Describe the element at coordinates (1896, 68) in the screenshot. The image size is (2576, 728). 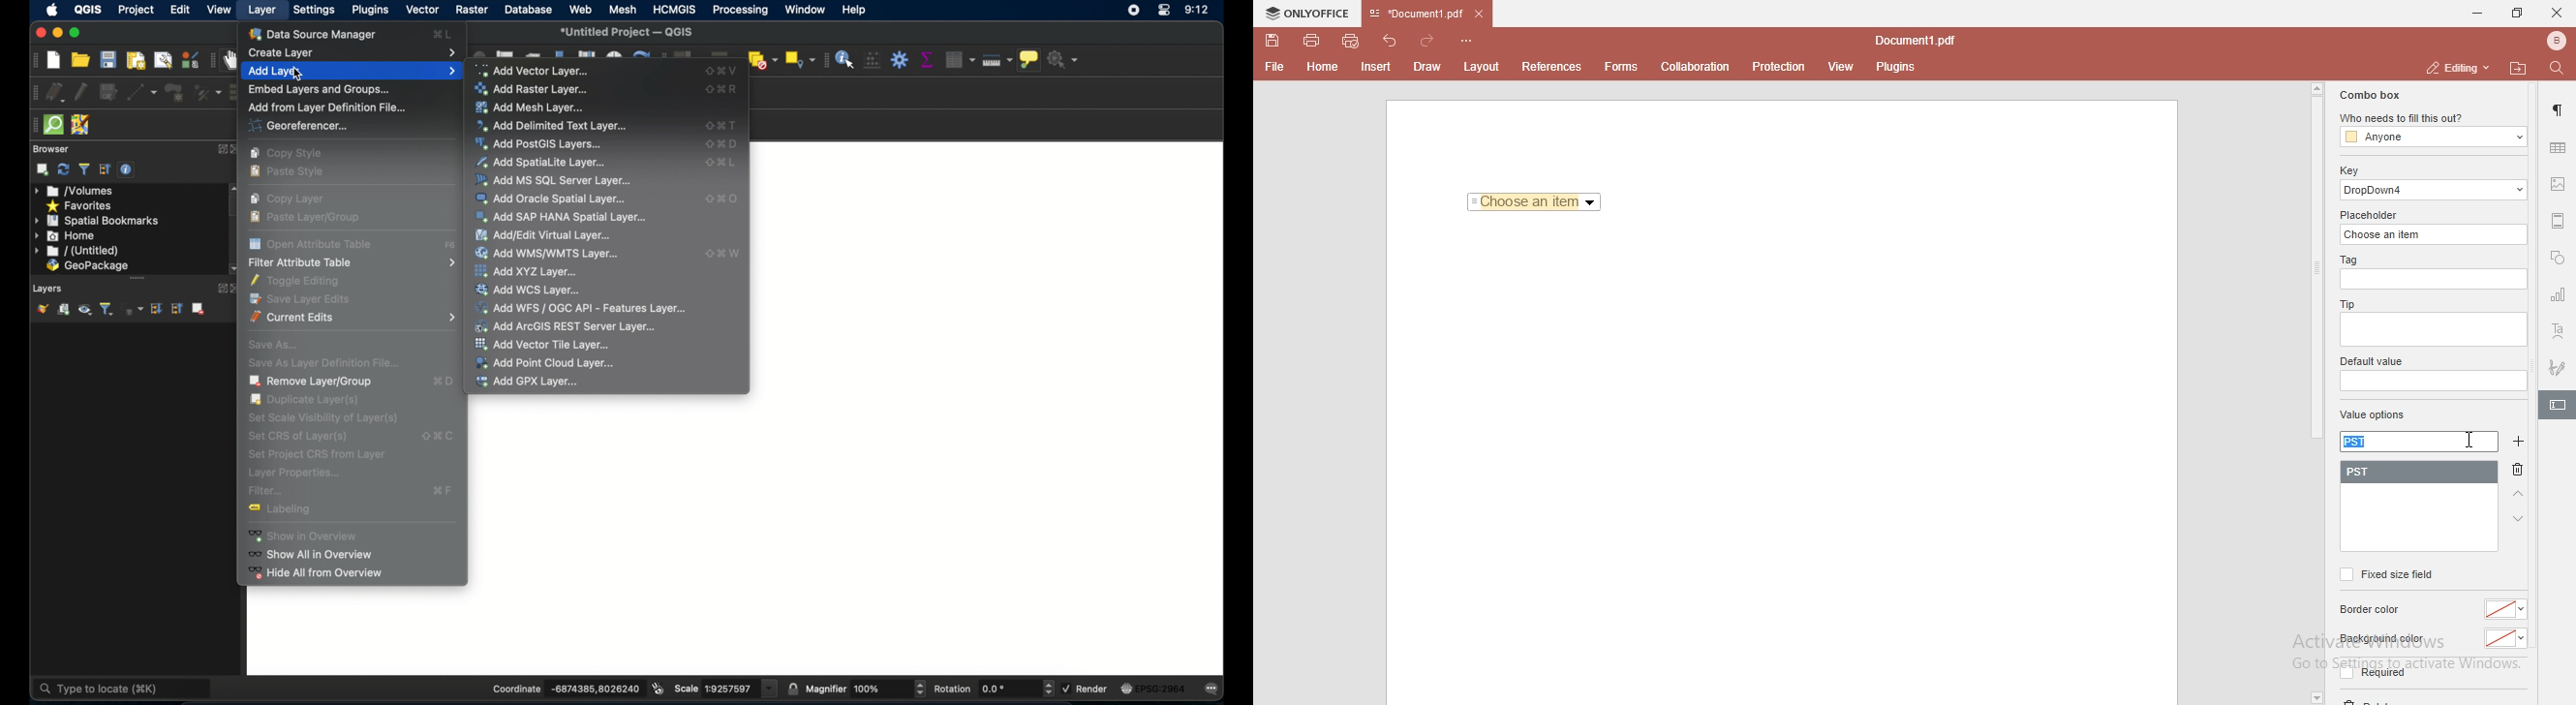
I see `plugins` at that location.